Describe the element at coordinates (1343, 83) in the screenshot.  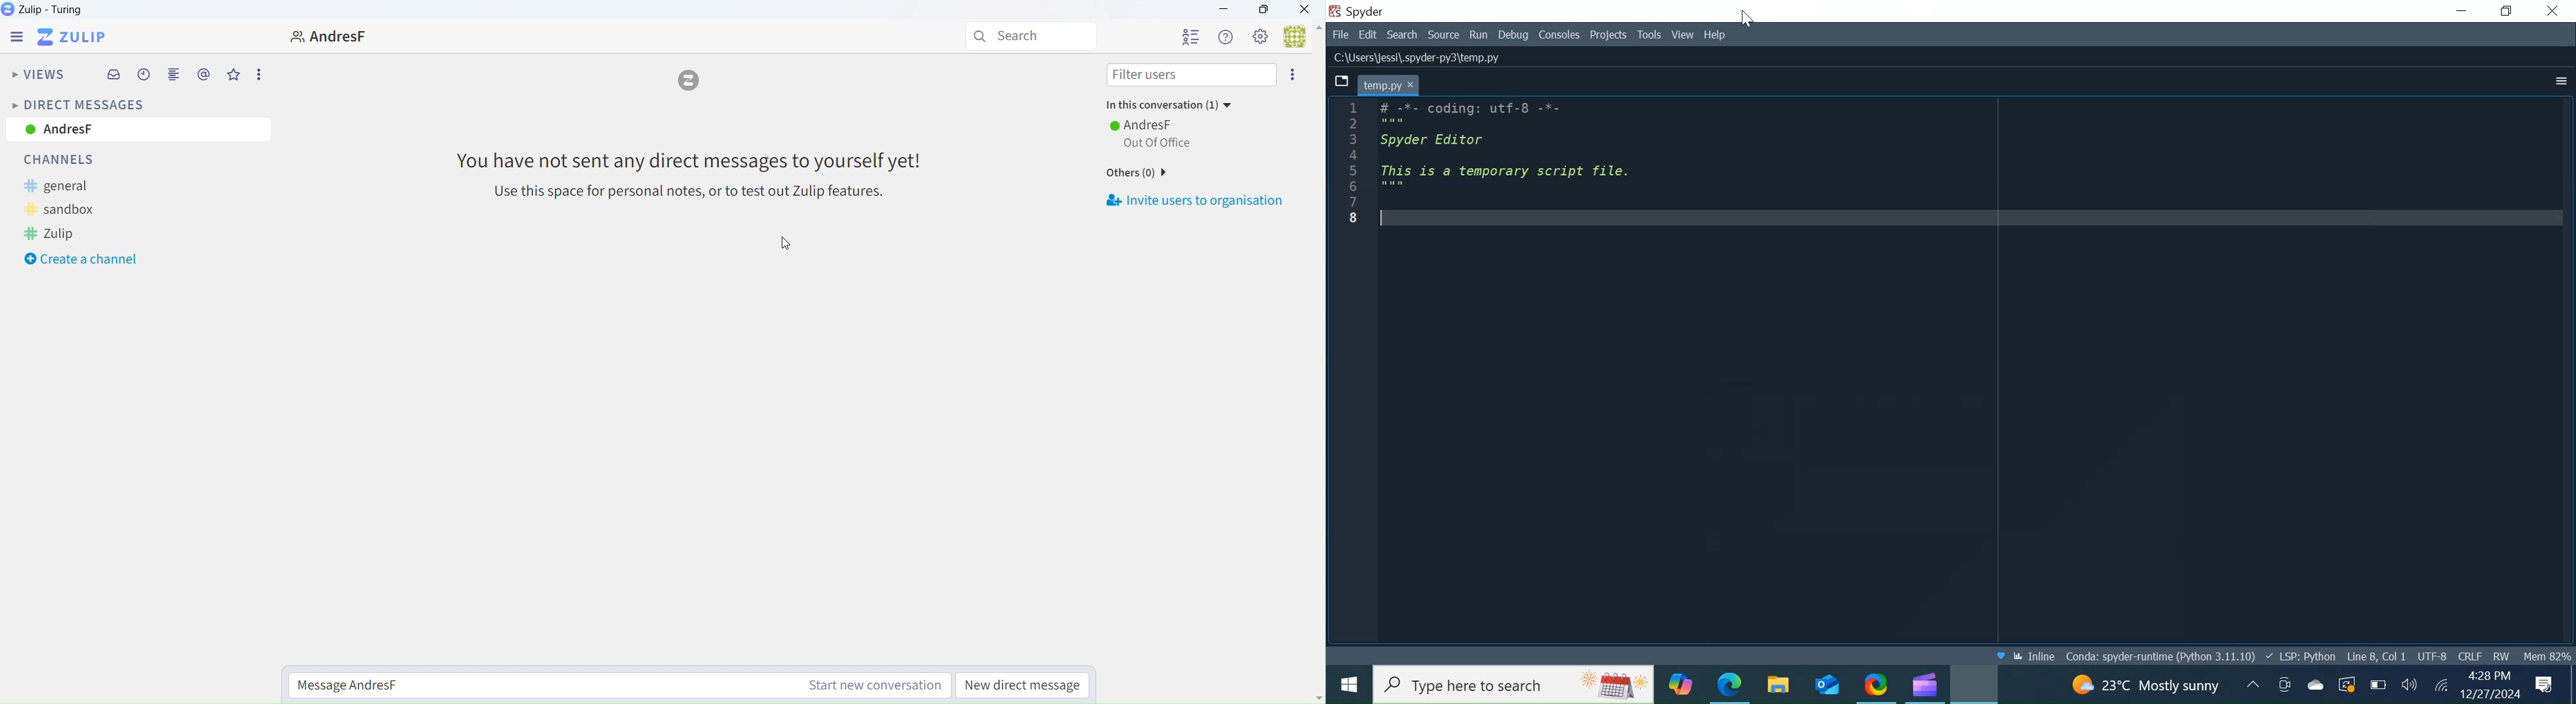
I see `Browse tabs` at that location.